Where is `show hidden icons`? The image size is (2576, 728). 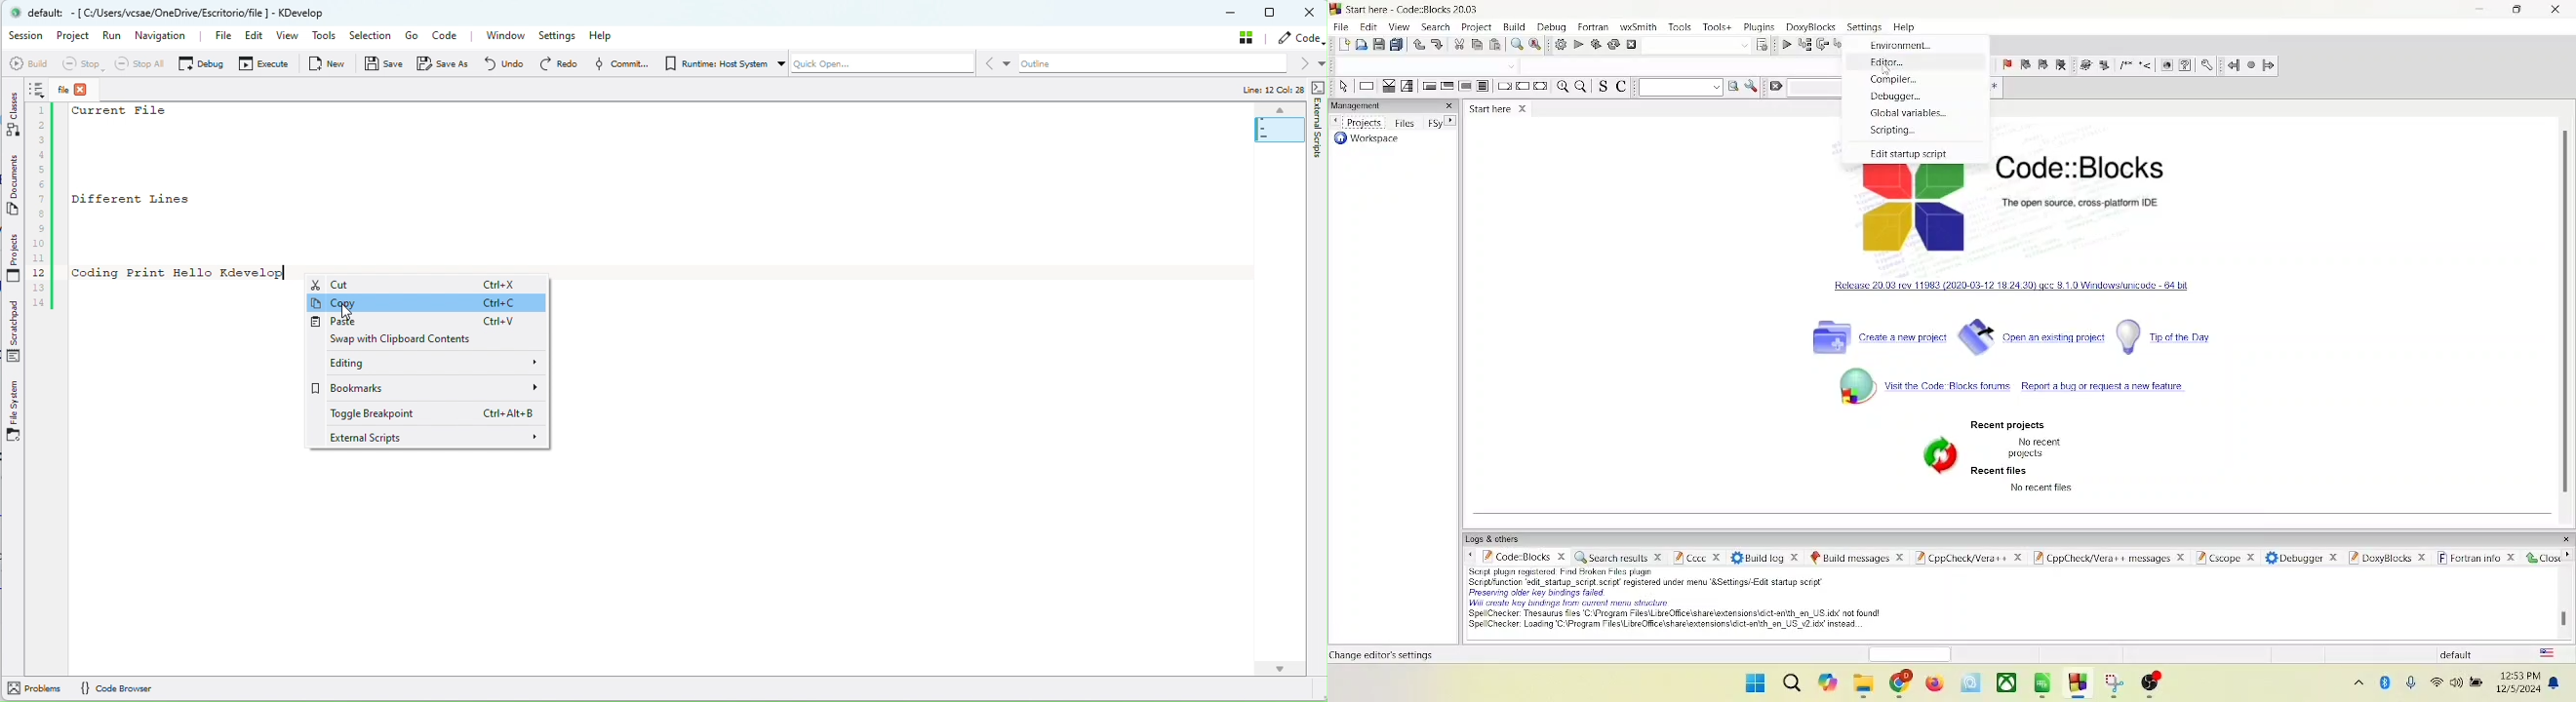 show hidden icons is located at coordinates (2350, 685).